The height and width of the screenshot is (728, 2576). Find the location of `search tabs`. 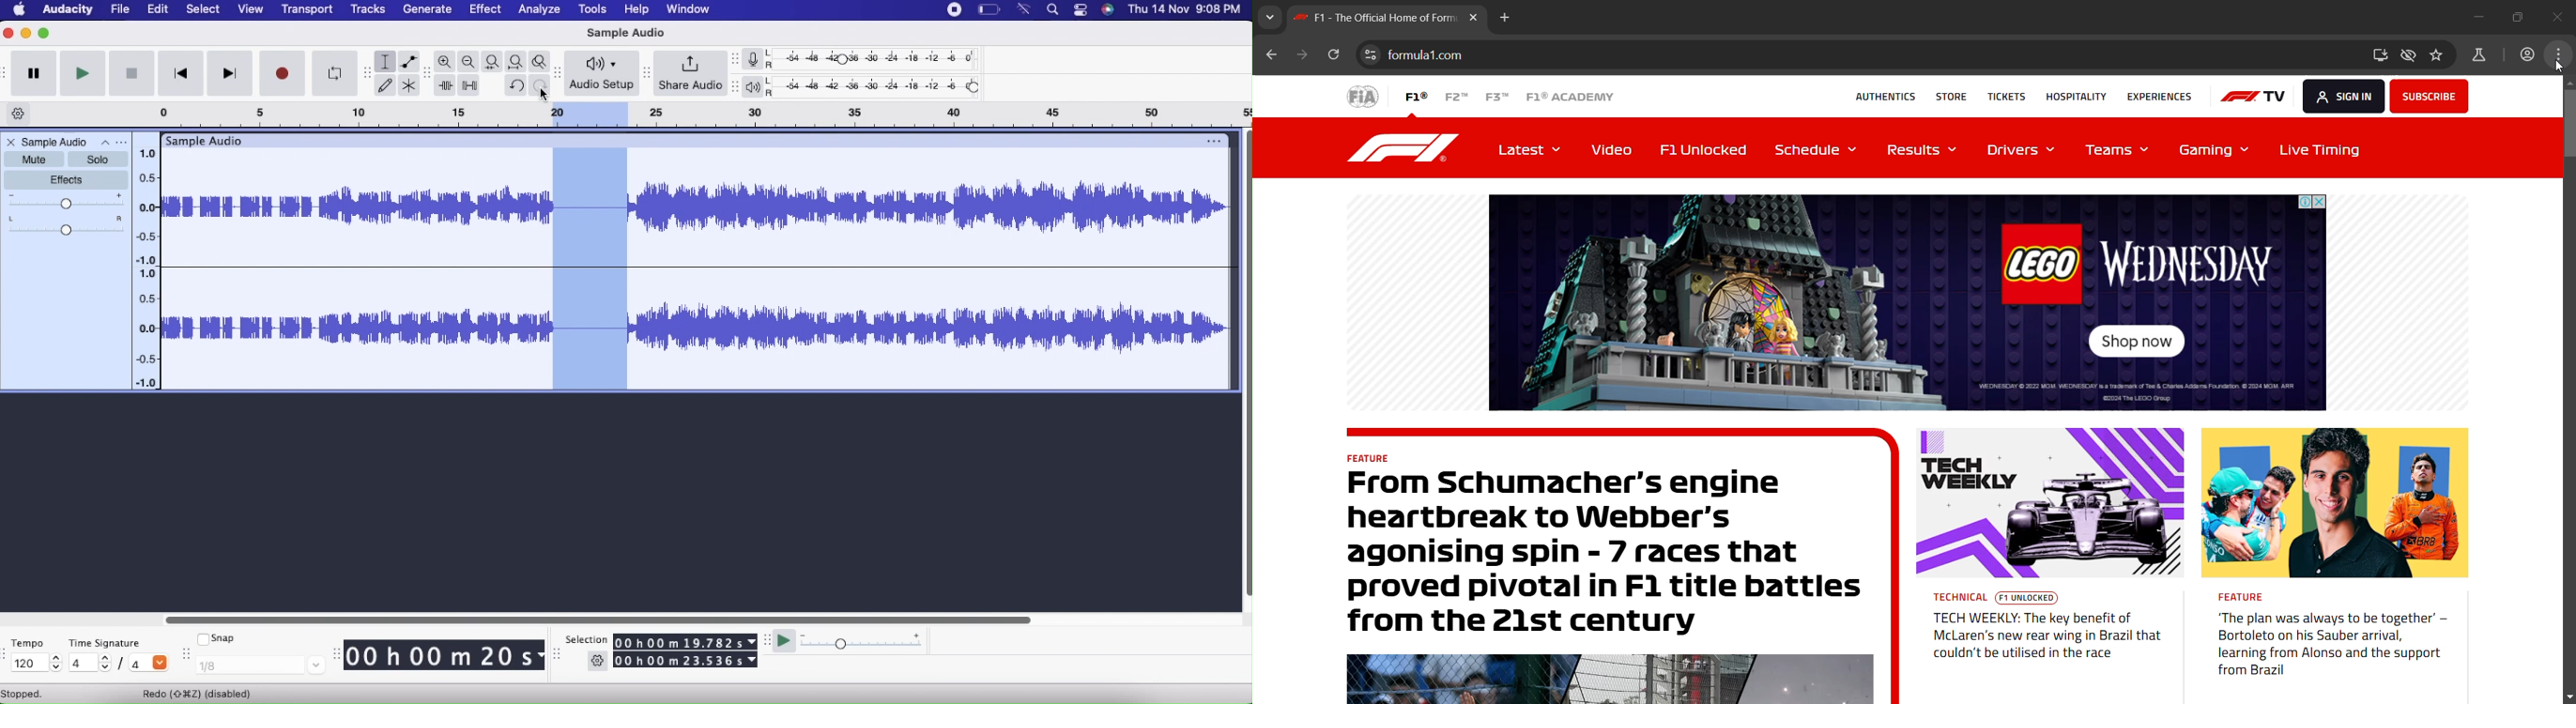

search tabs is located at coordinates (1269, 15).